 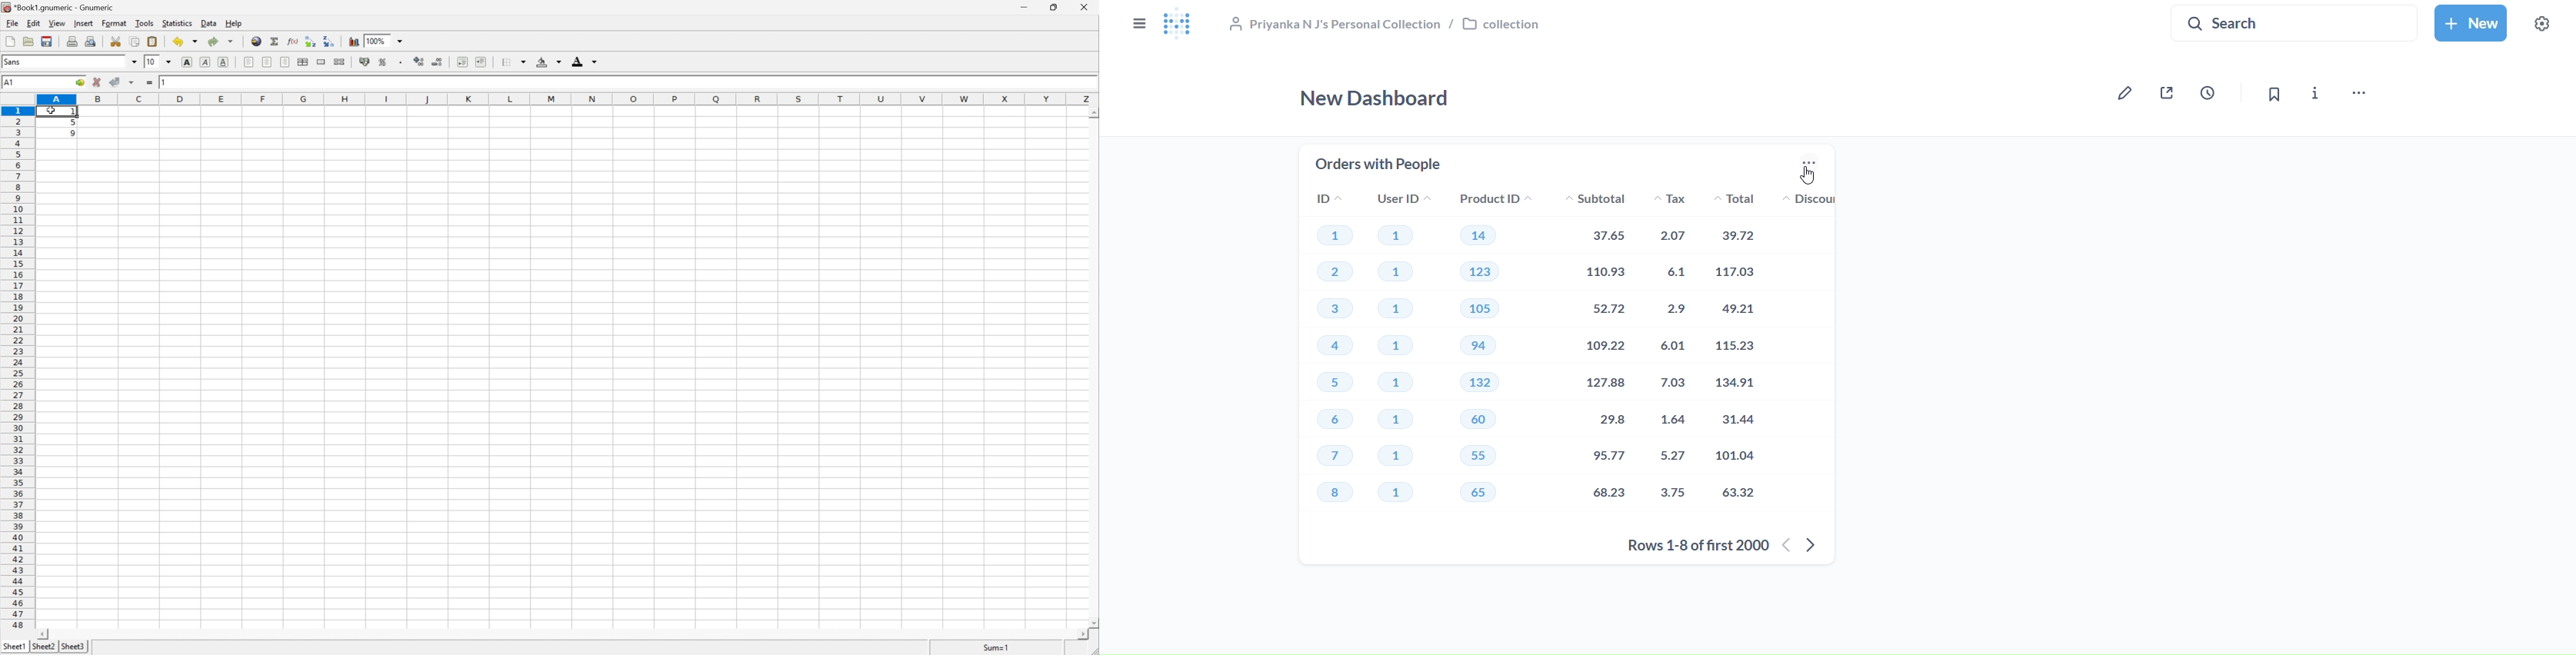 I want to click on align right, so click(x=286, y=61).